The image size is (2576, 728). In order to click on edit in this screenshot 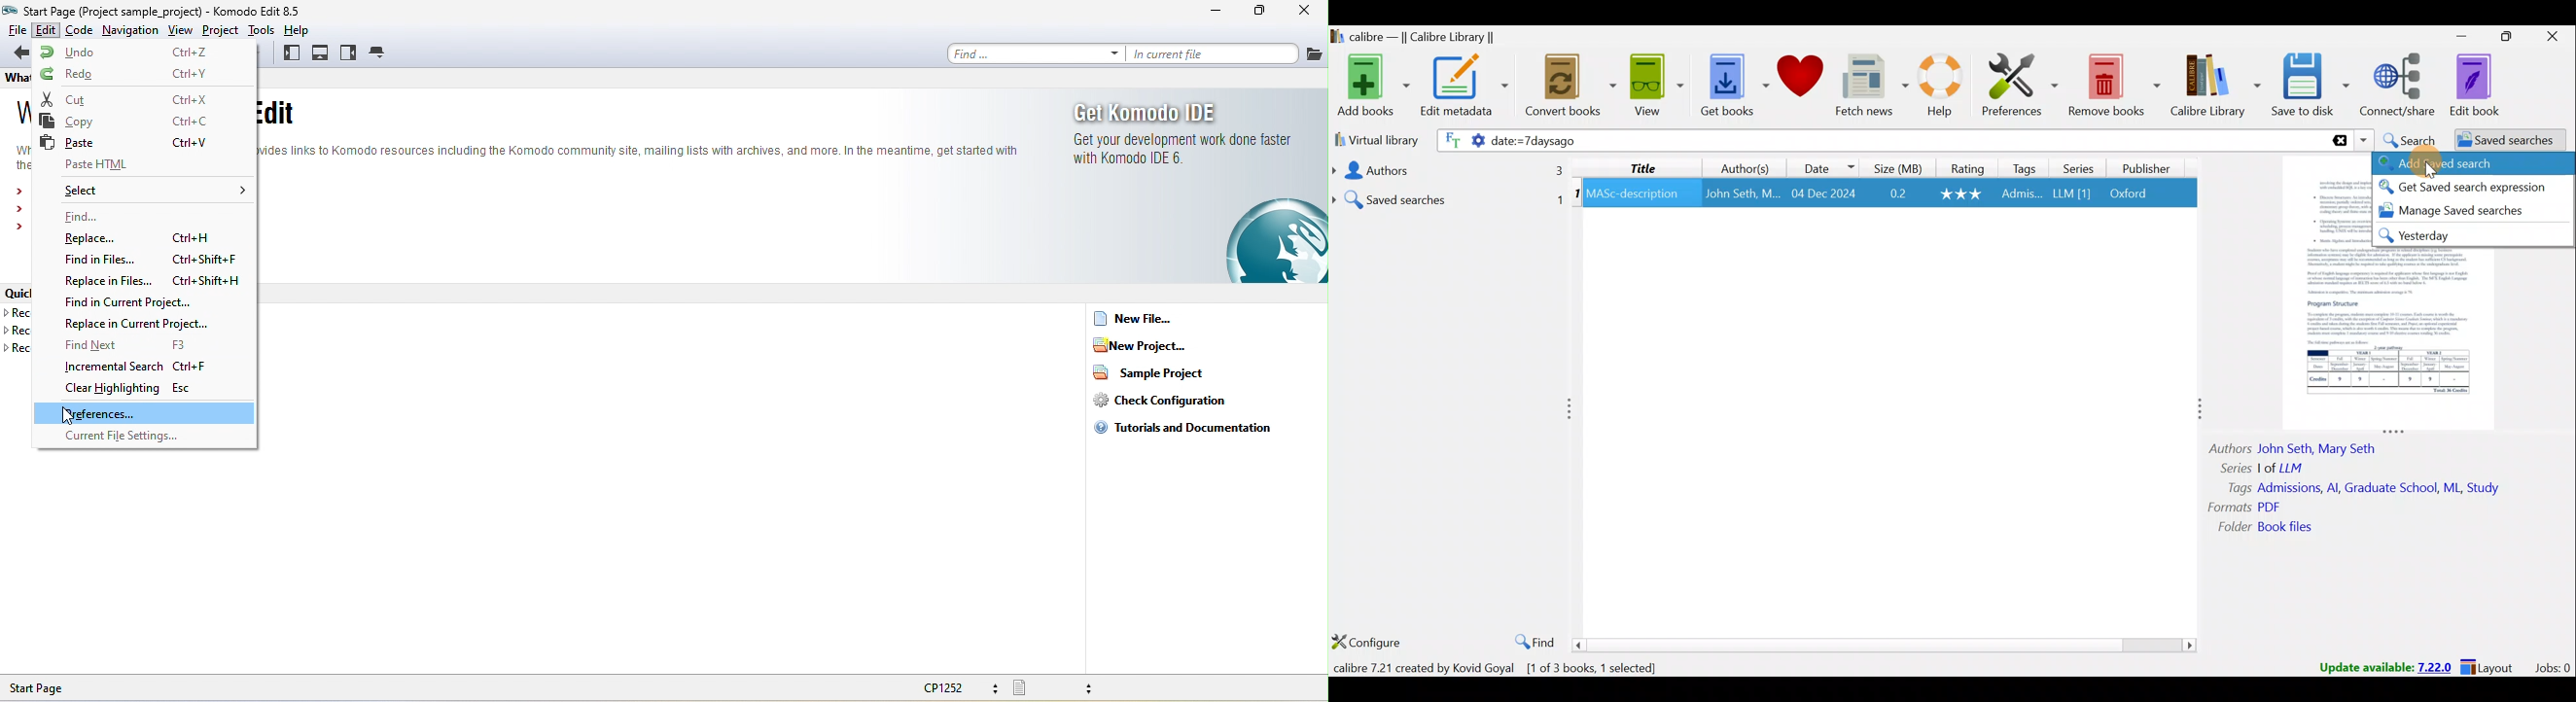, I will do `click(46, 30)`.